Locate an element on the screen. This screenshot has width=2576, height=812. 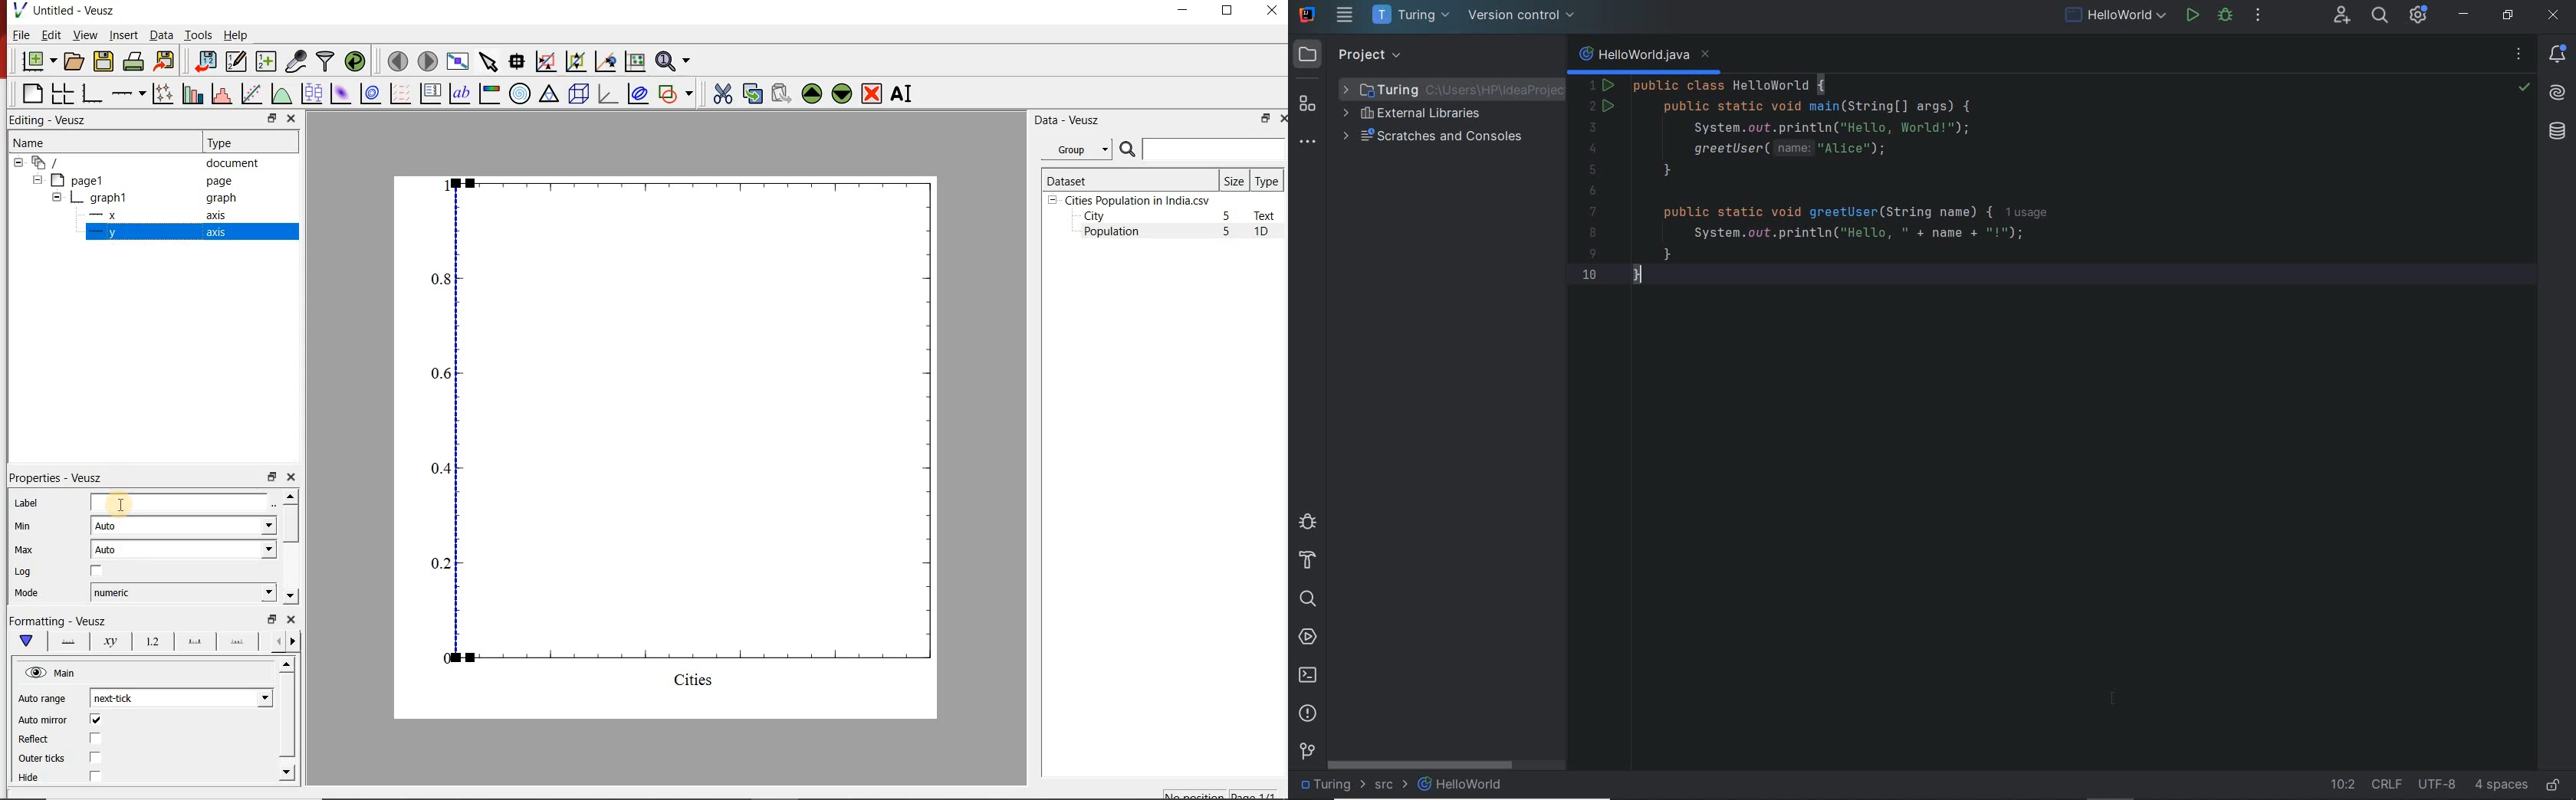
new document is located at coordinates (36, 62).